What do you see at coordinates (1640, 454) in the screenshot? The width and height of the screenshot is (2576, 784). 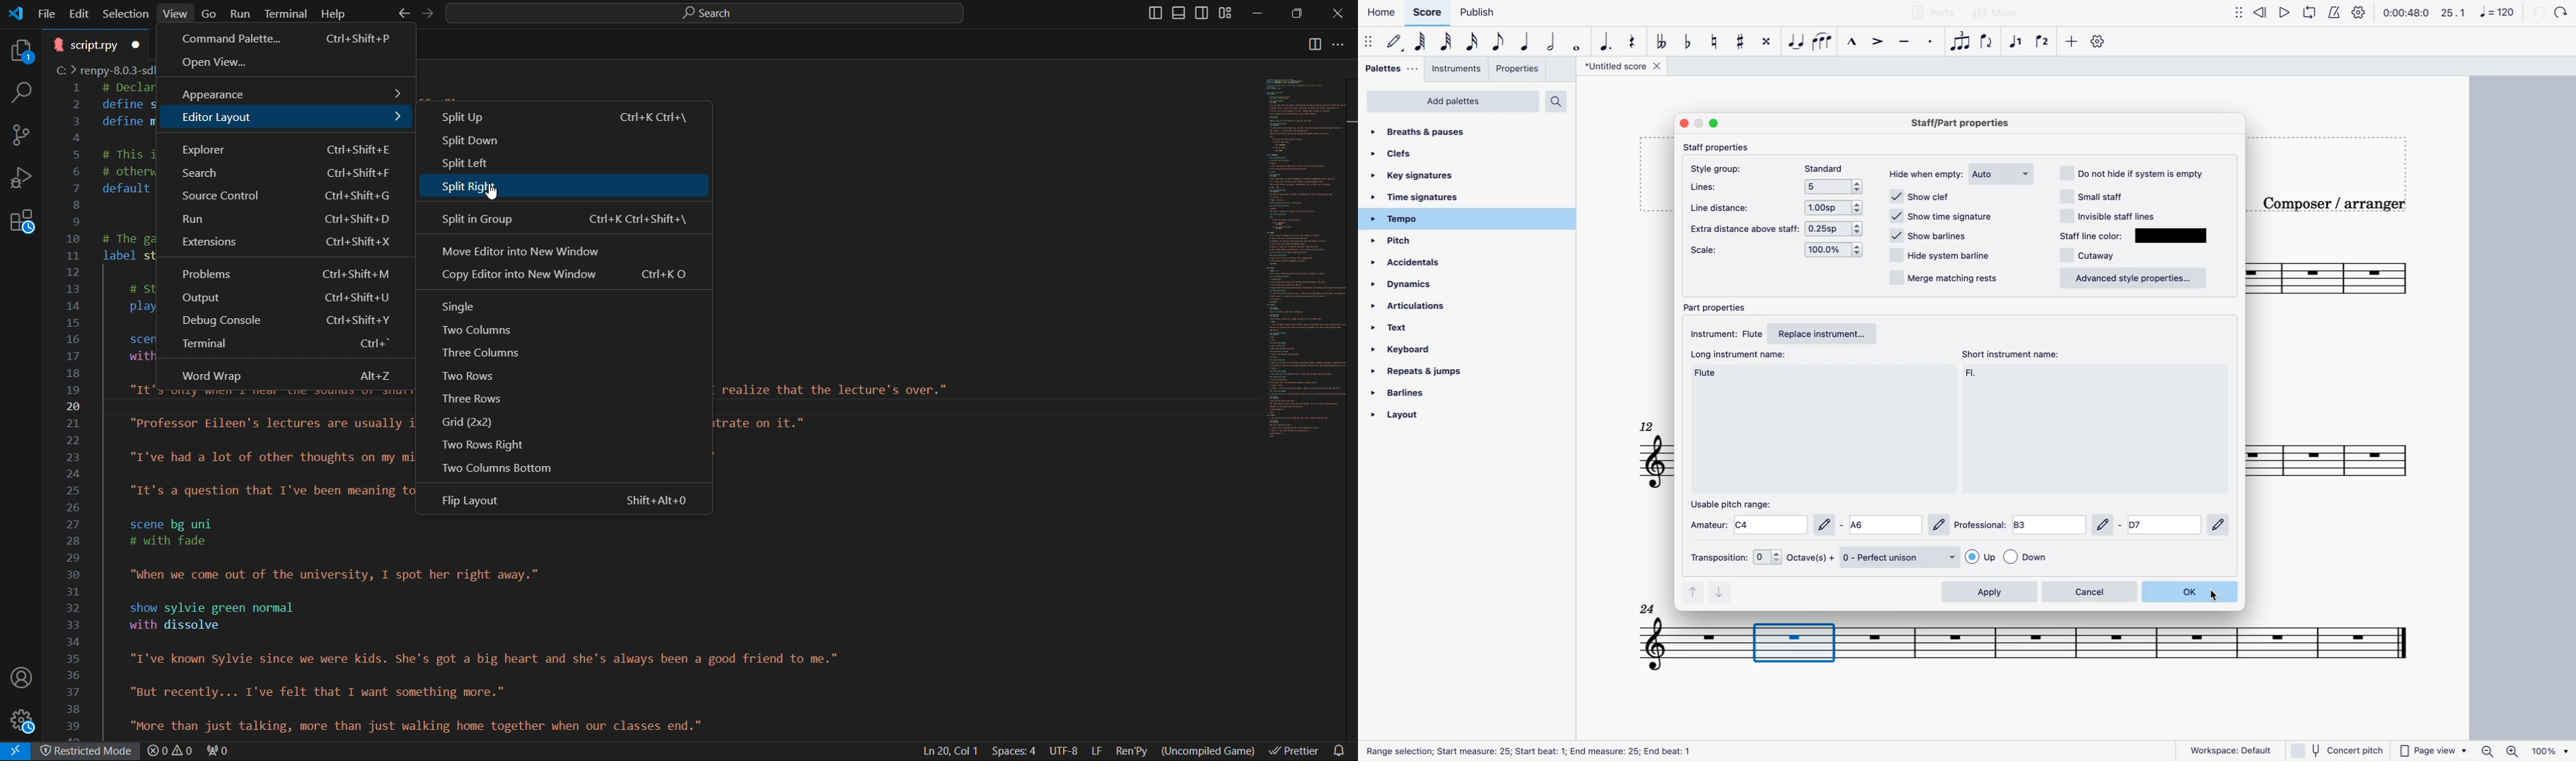 I see `score` at bounding box center [1640, 454].